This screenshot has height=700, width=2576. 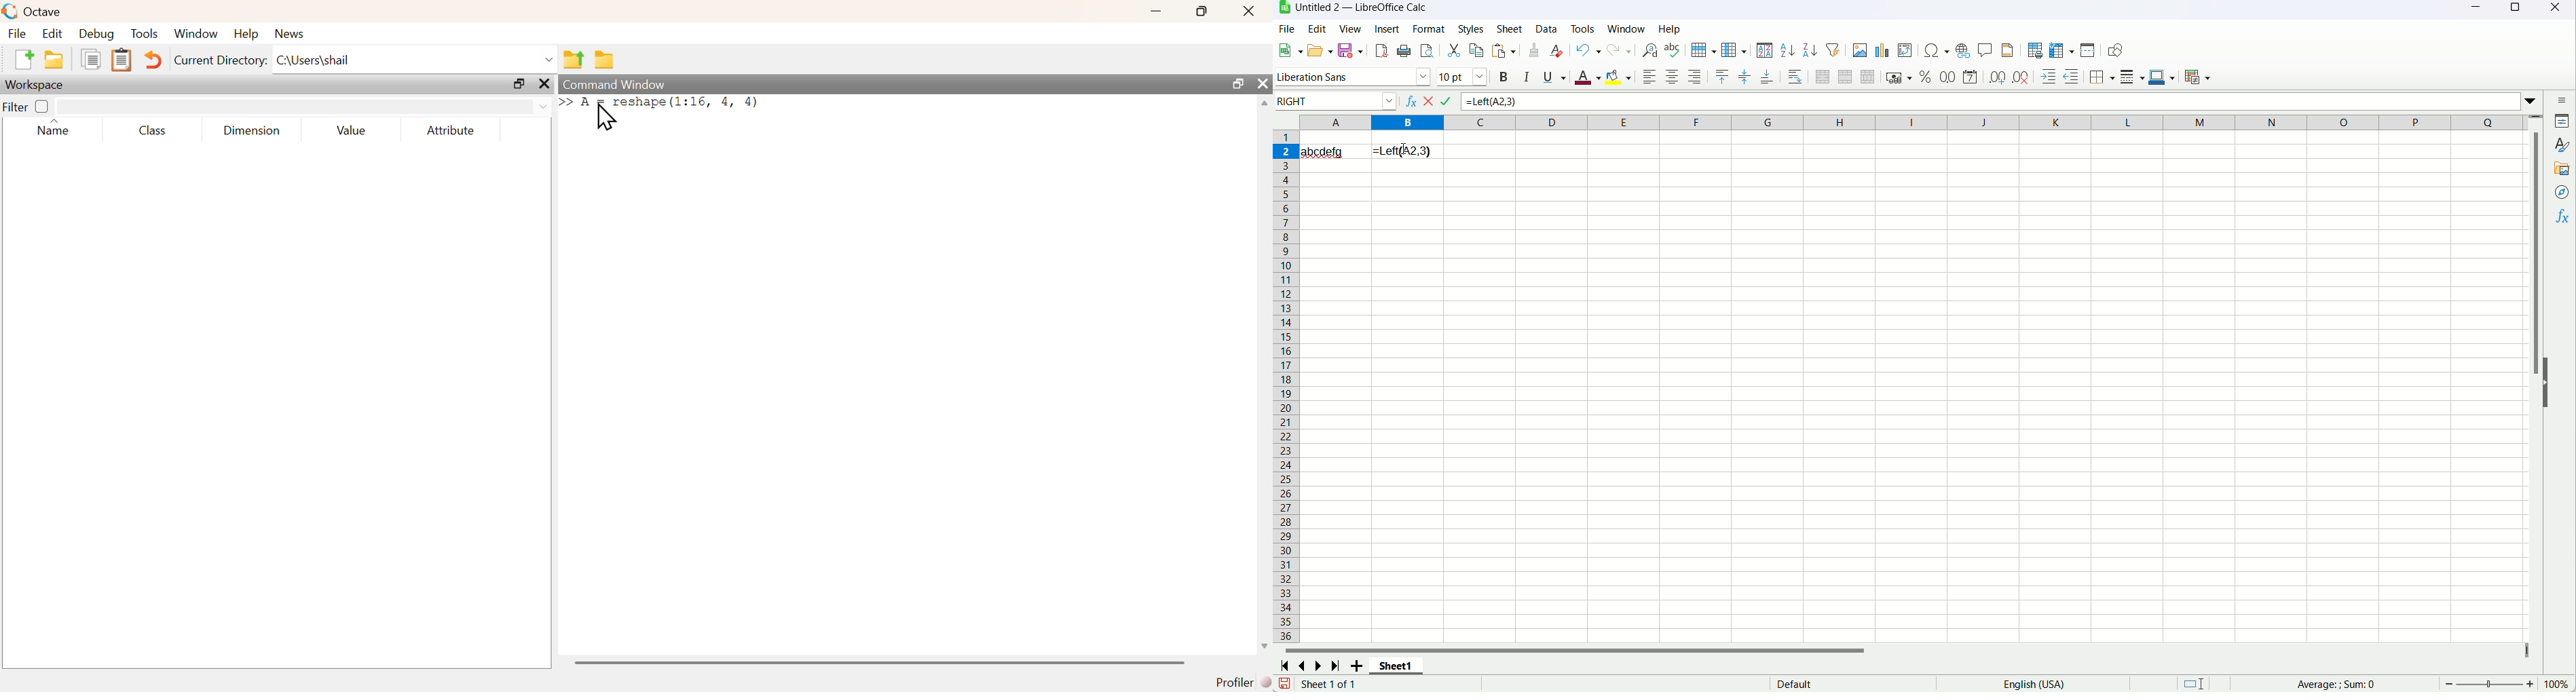 What do you see at coordinates (1351, 28) in the screenshot?
I see `view` at bounding box center [1351, 28].